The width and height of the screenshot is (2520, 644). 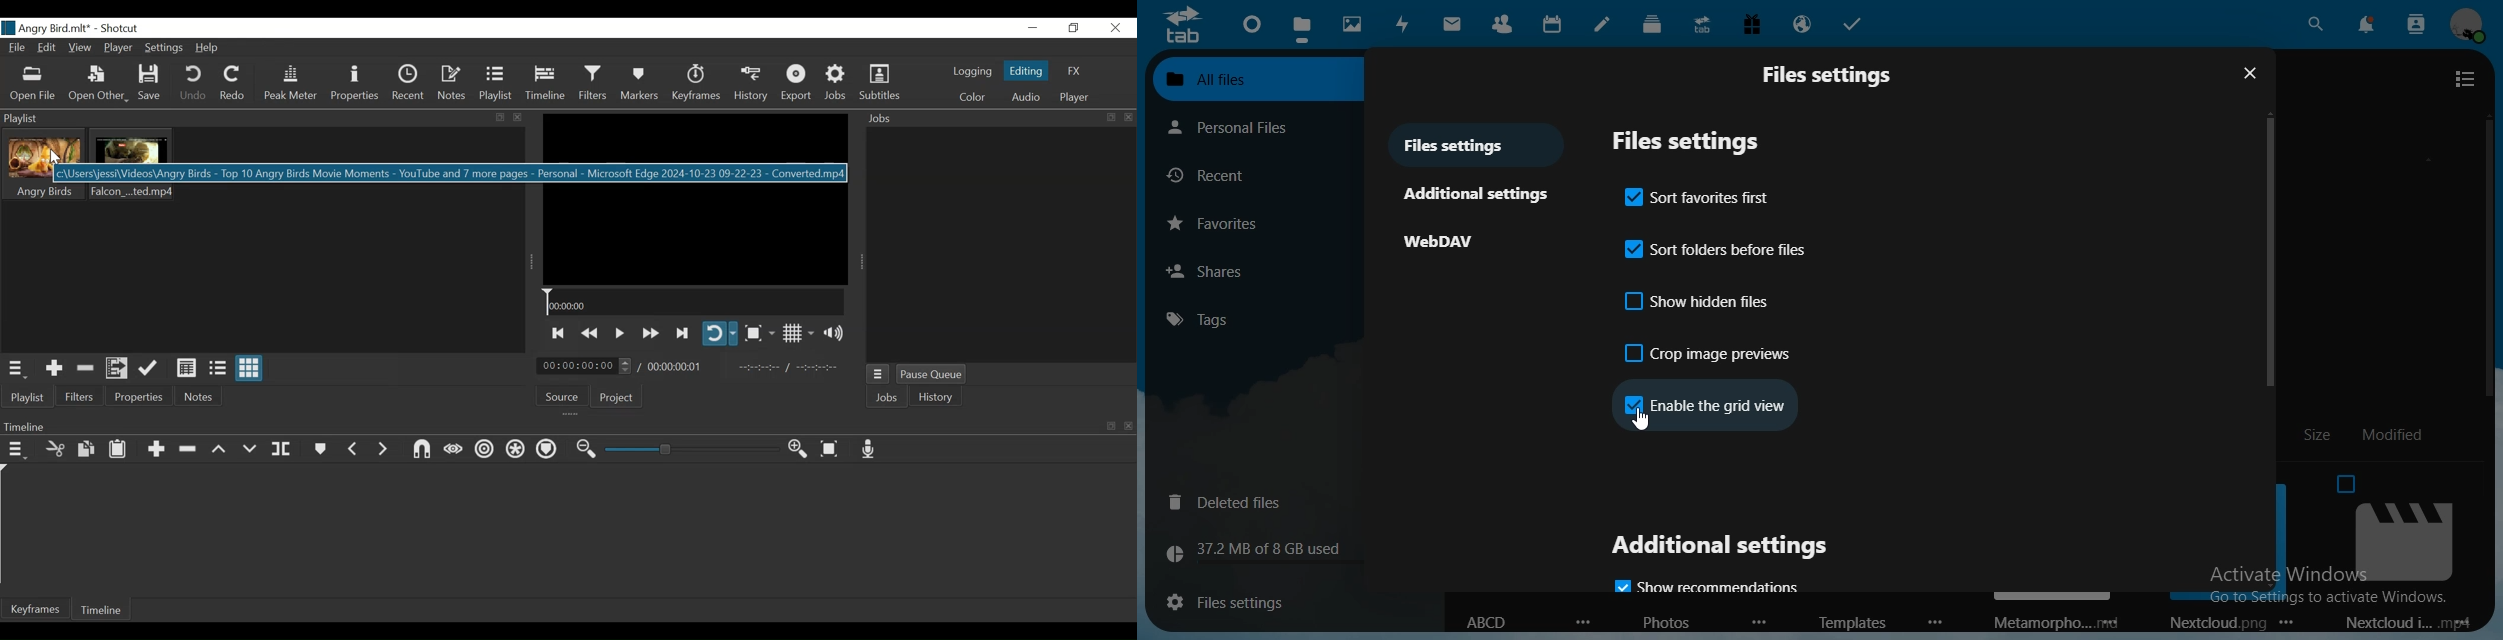 What do you see at coordinates (99, 83) in the screenshot?
I see `Open Other` at bounding box center [99, 83].